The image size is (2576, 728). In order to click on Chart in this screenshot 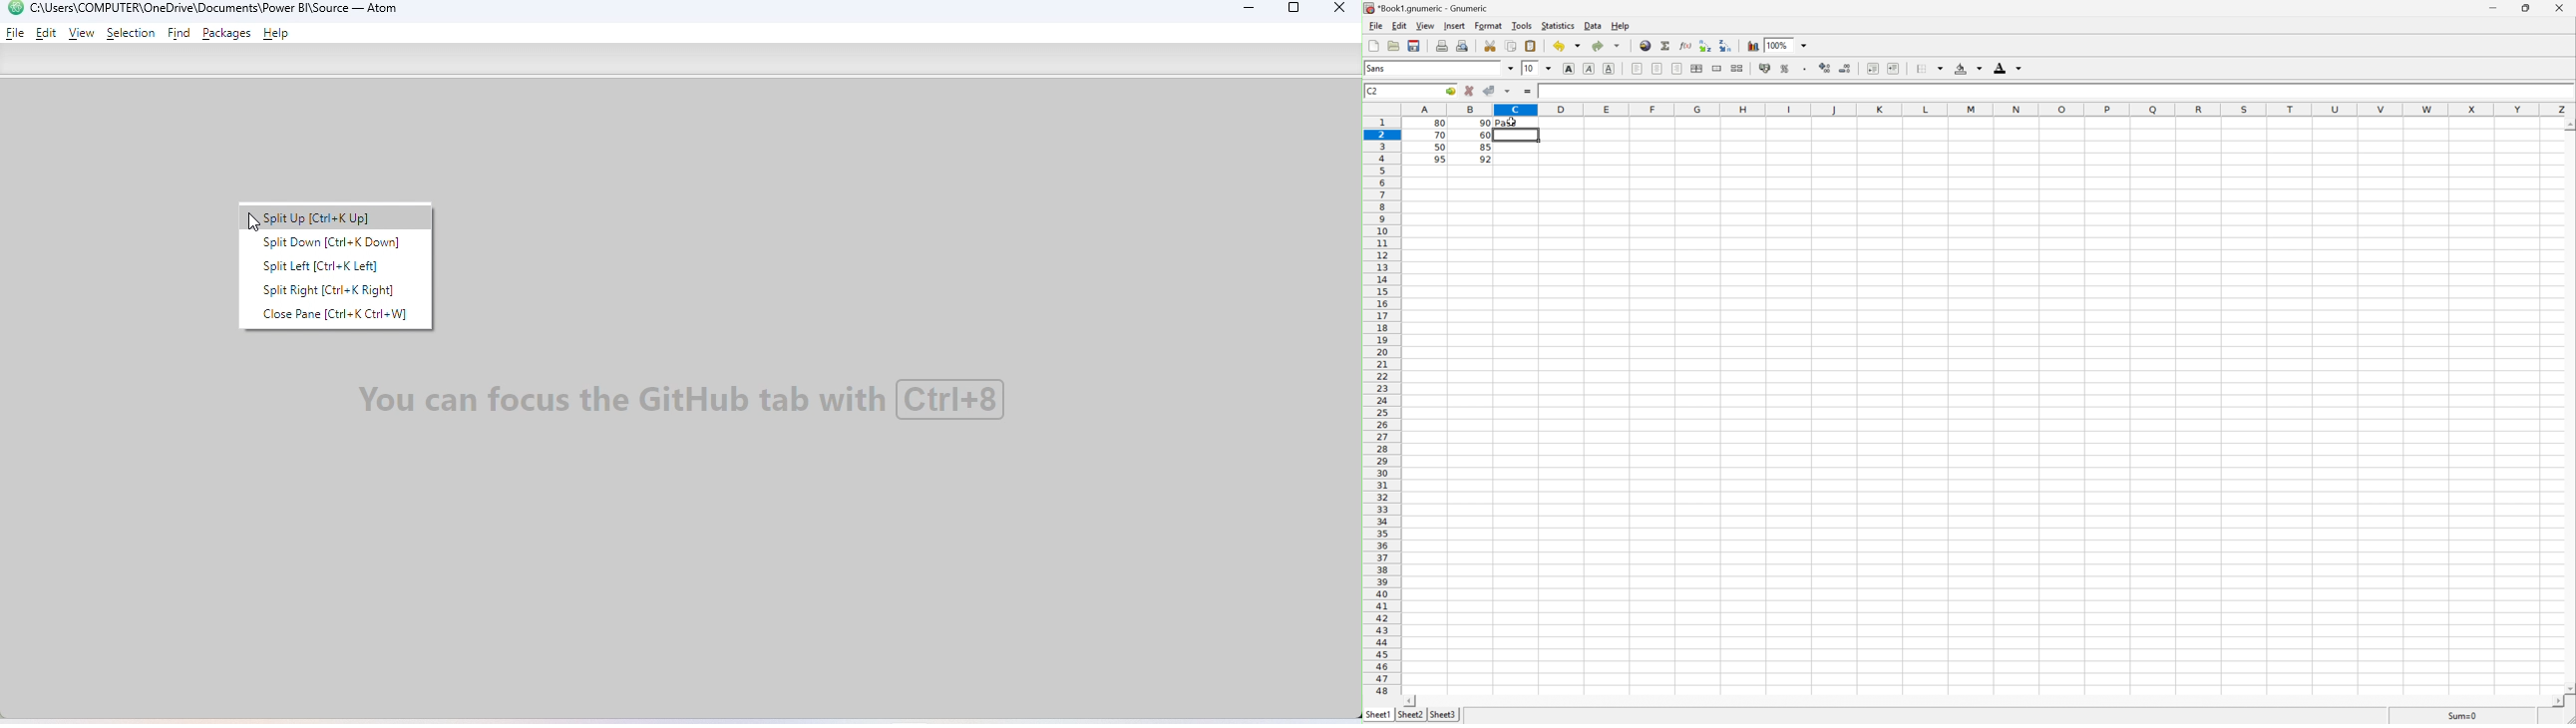, I will do `click(1751, 46)`.